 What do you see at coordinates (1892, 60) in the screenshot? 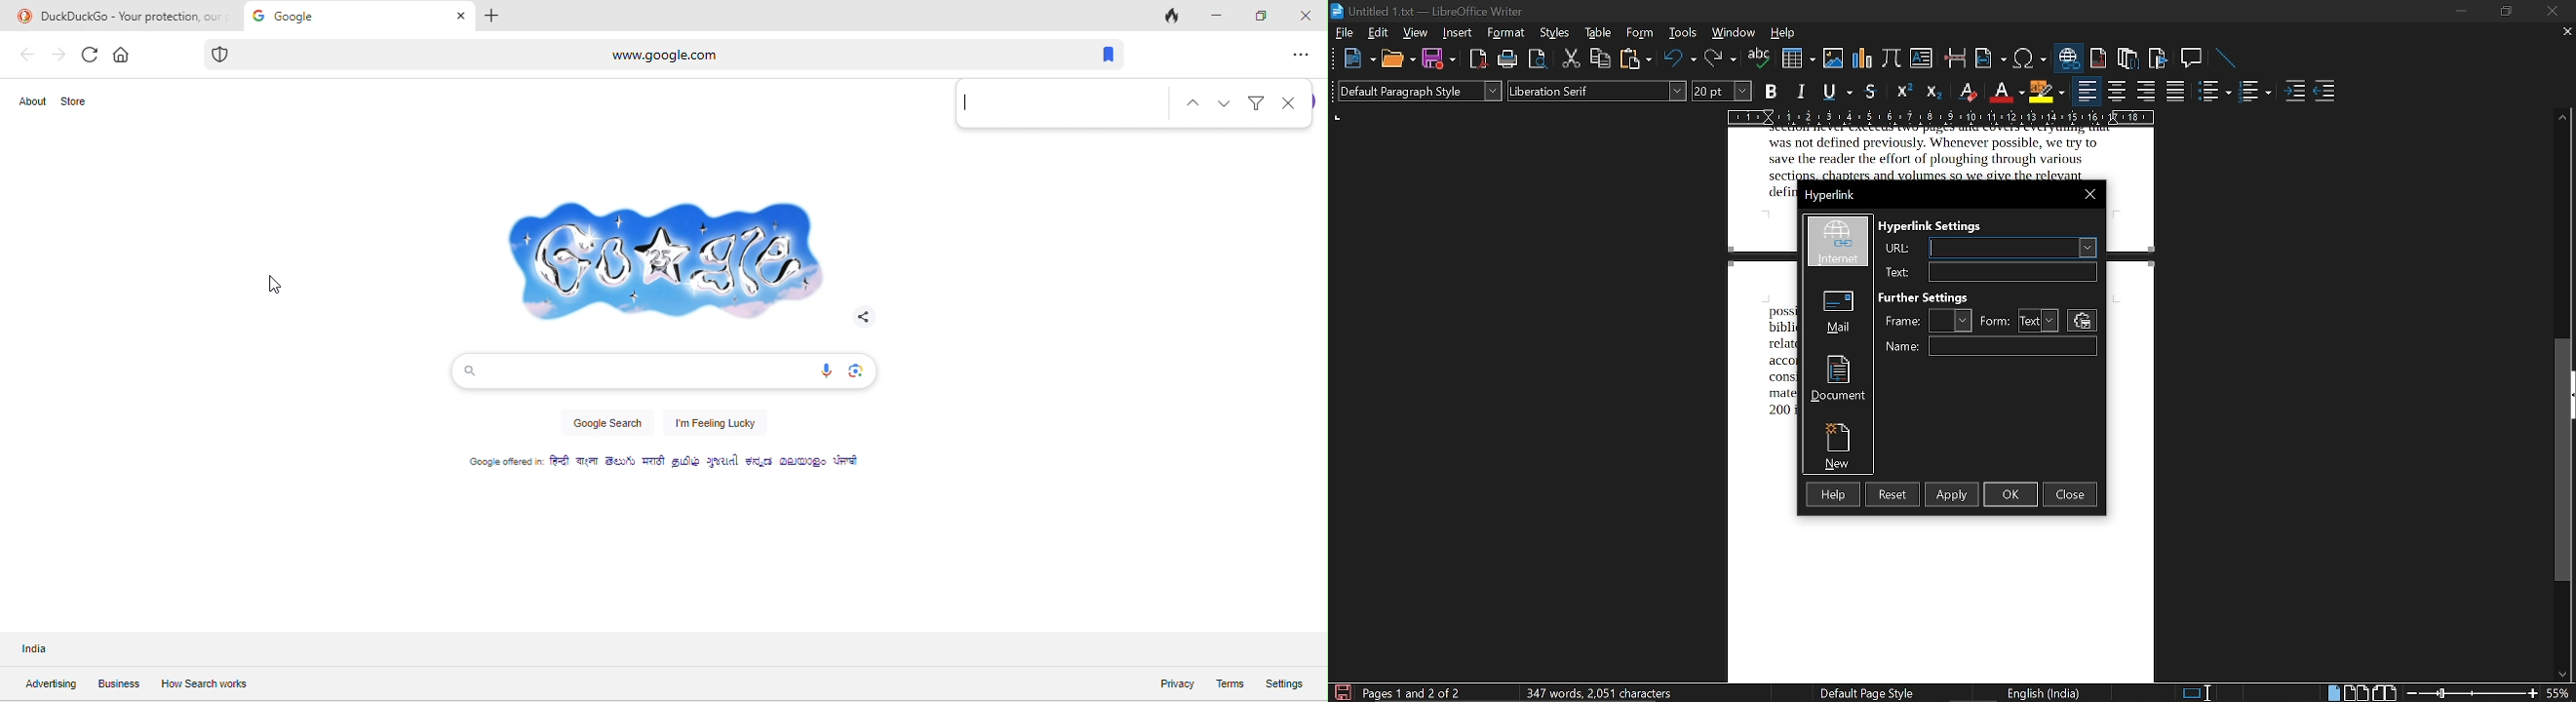
I see `insert formula` at bounding box center [1892, 60].